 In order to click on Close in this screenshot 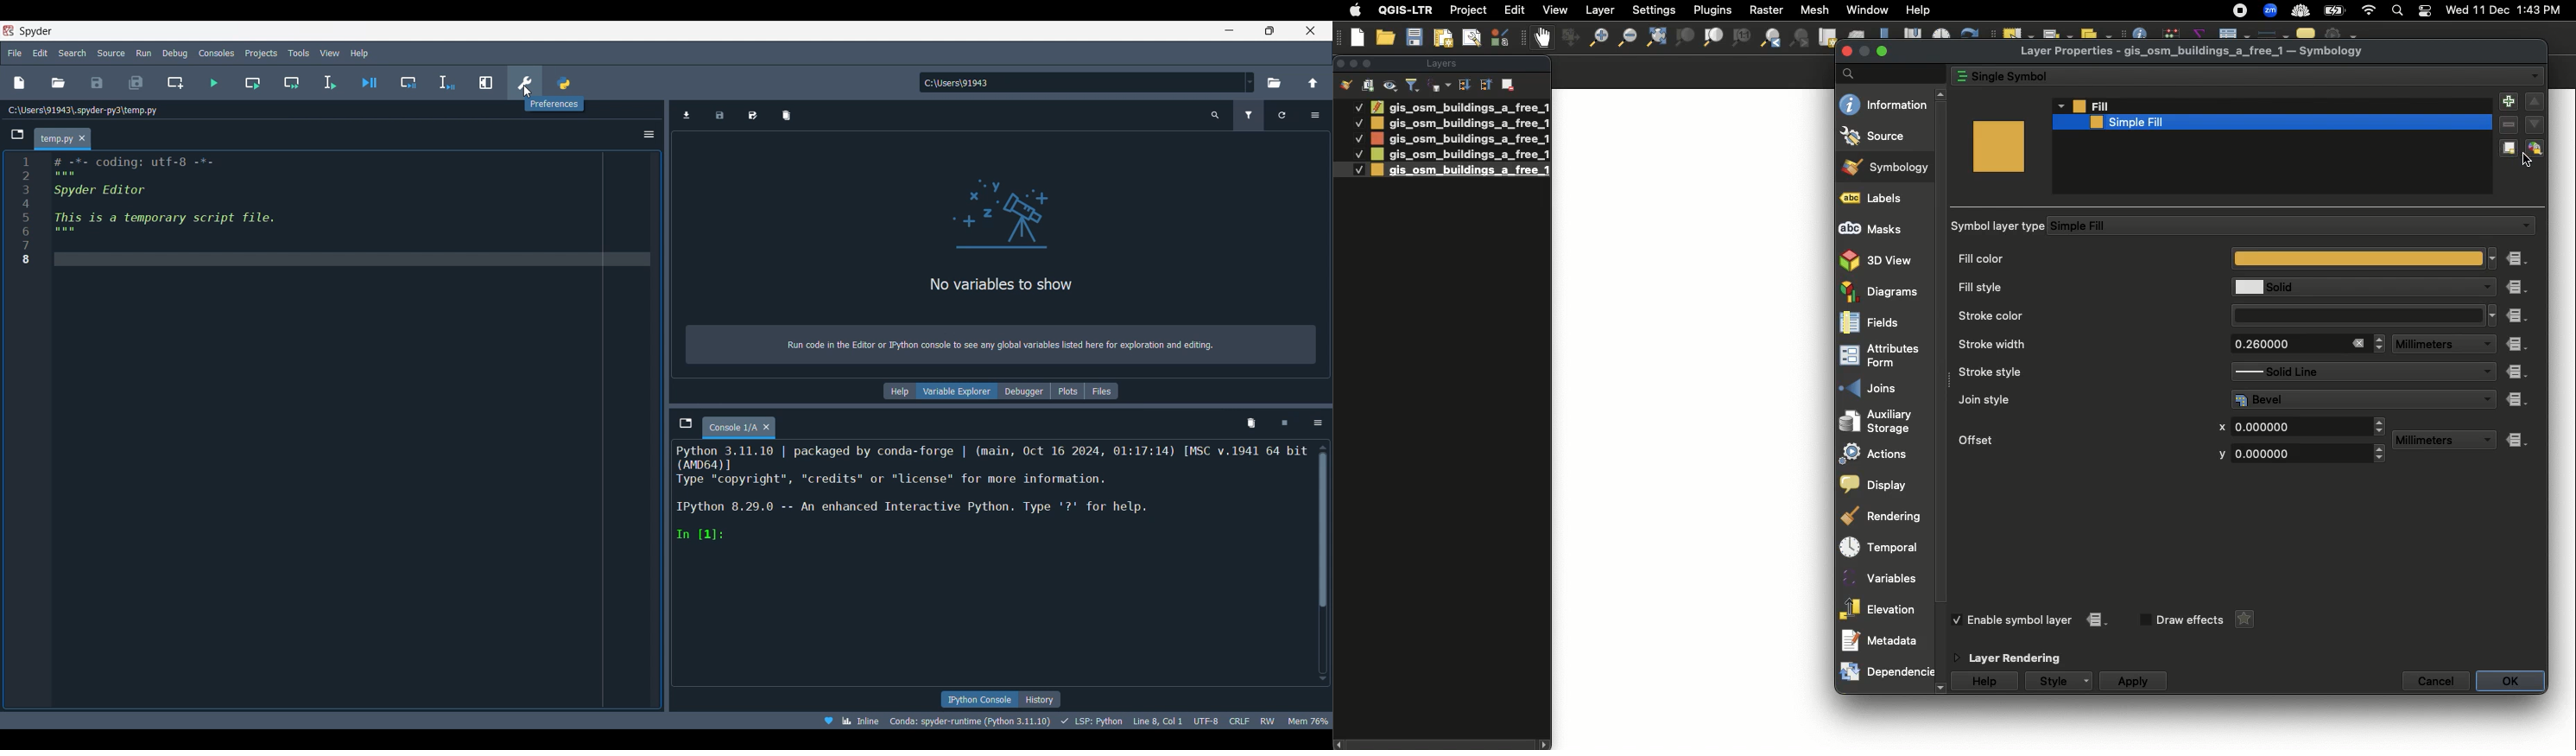, I will do `click(83, 138)`.